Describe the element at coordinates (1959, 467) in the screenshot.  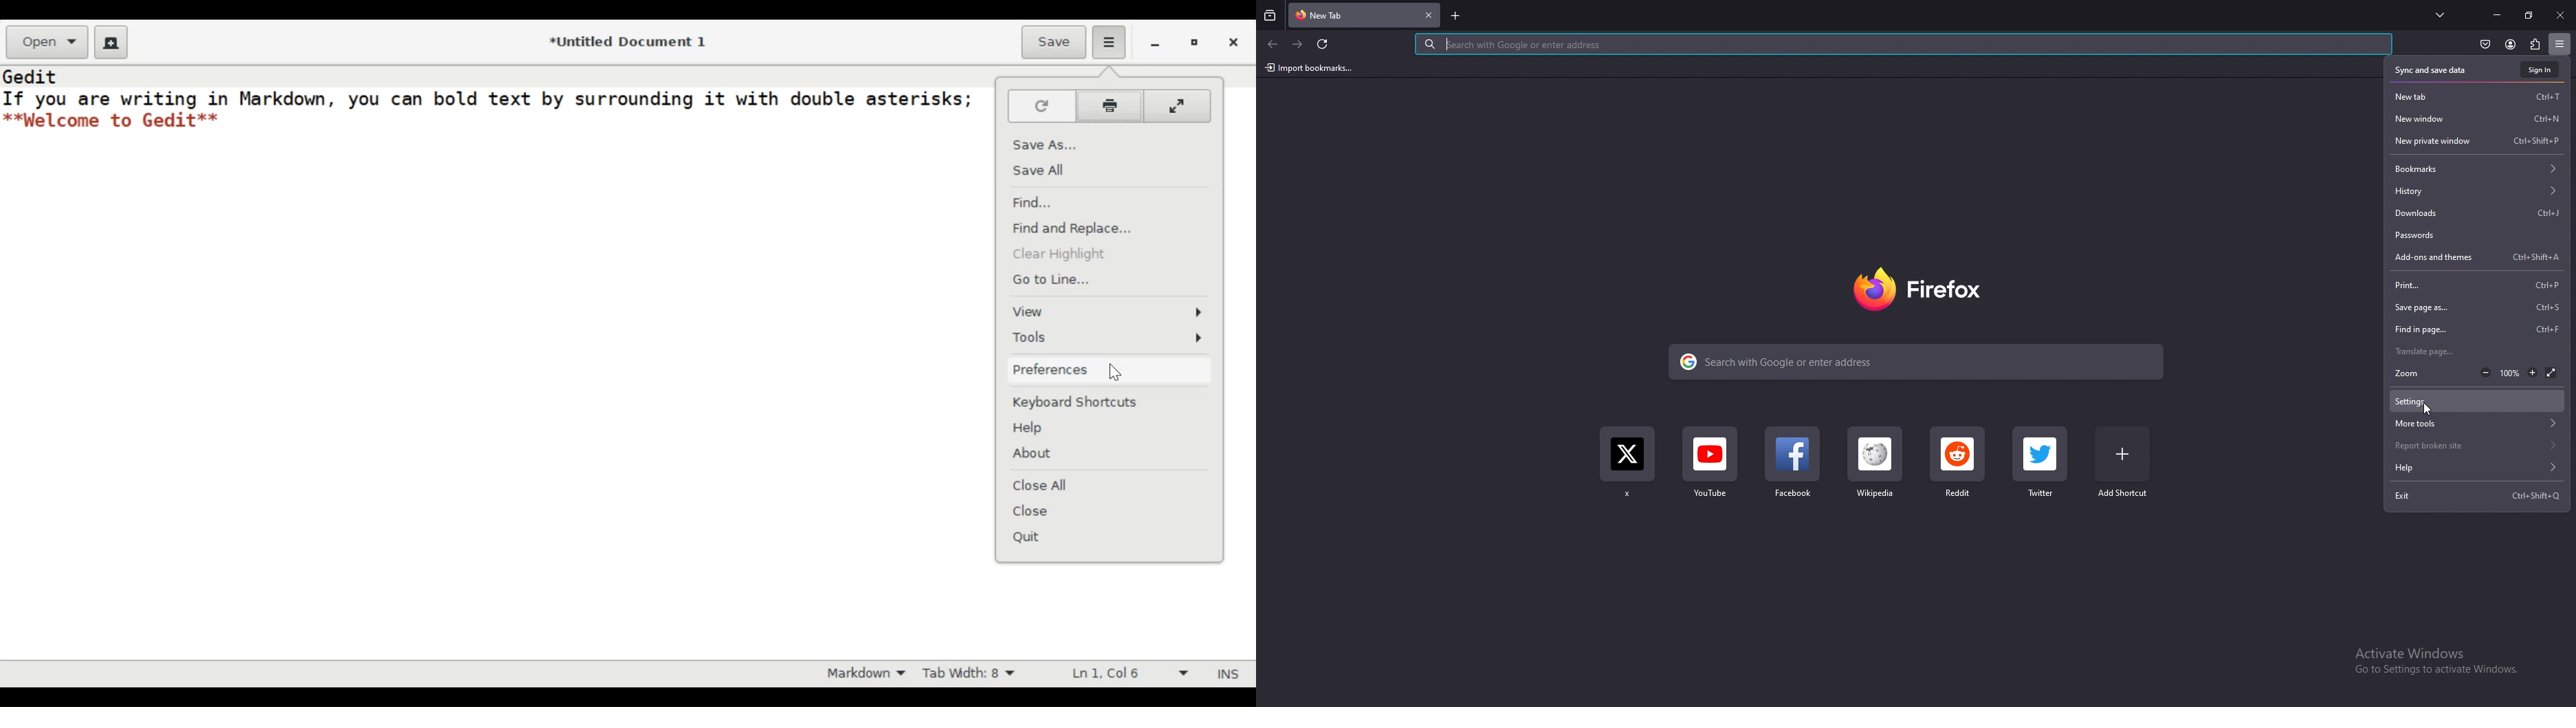
I see `reddit` at that location.